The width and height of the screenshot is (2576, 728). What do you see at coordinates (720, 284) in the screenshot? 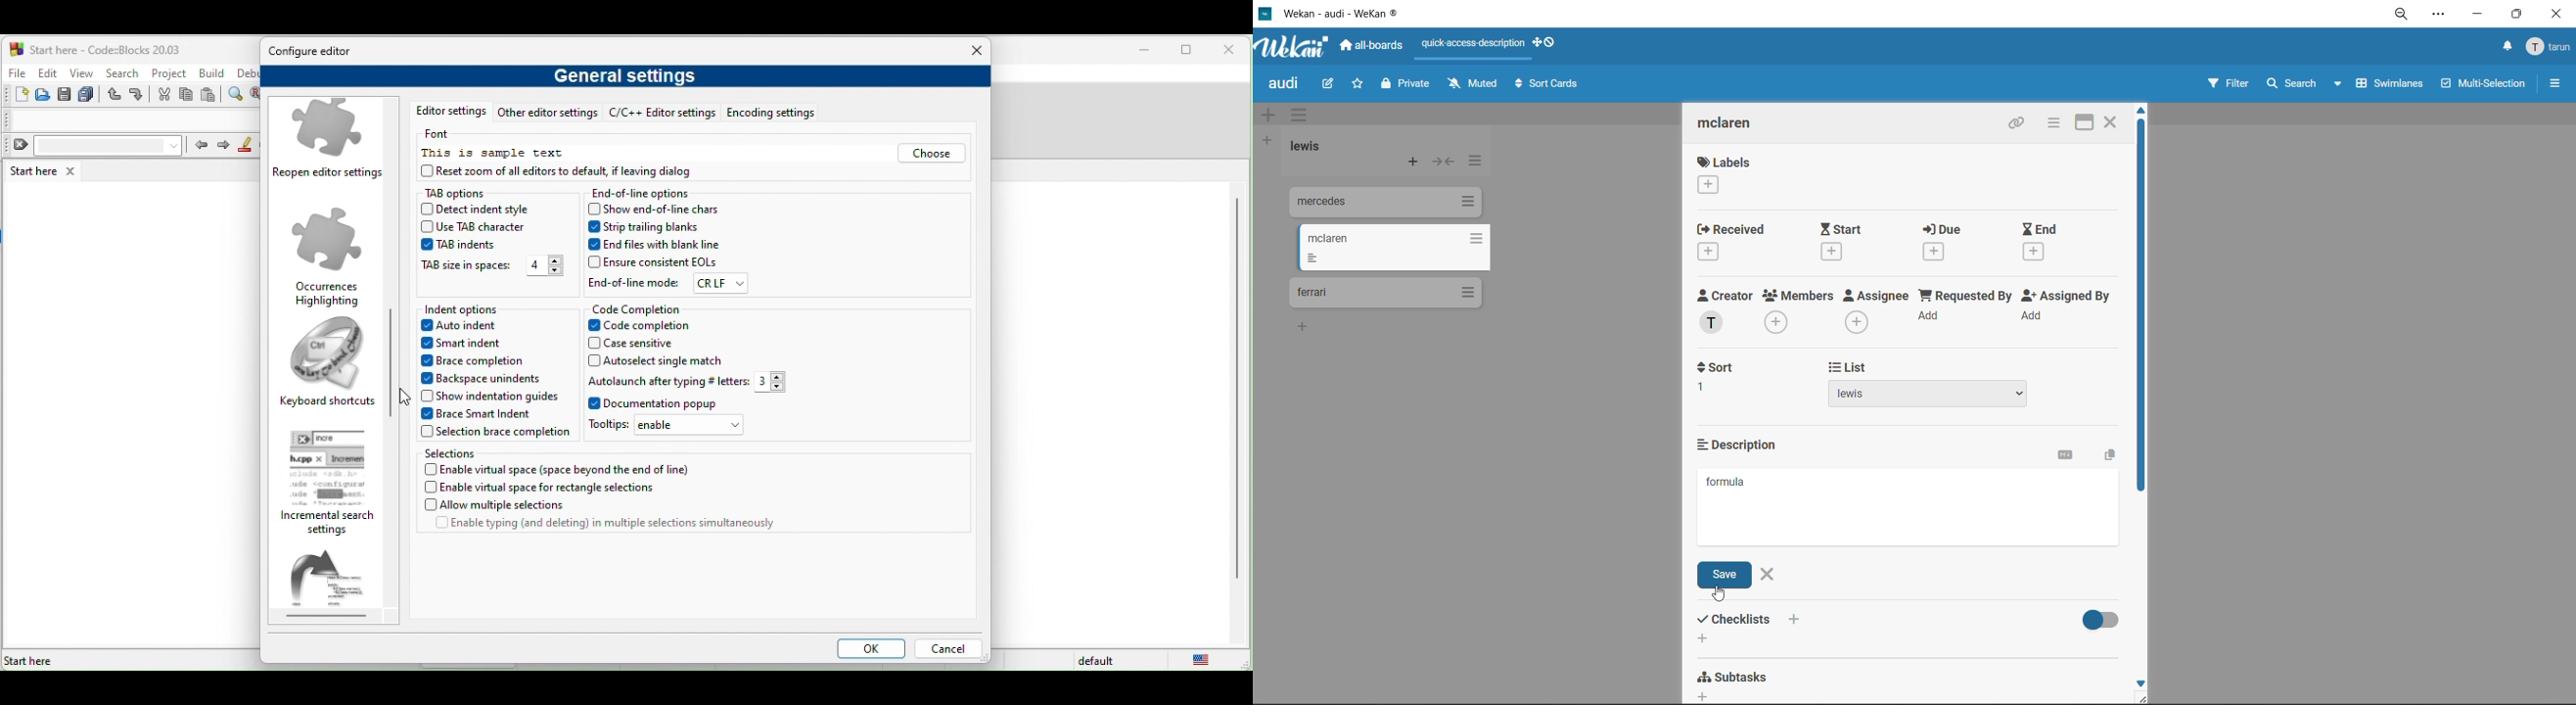
I see `crlf` at bounding box center [720, 284].